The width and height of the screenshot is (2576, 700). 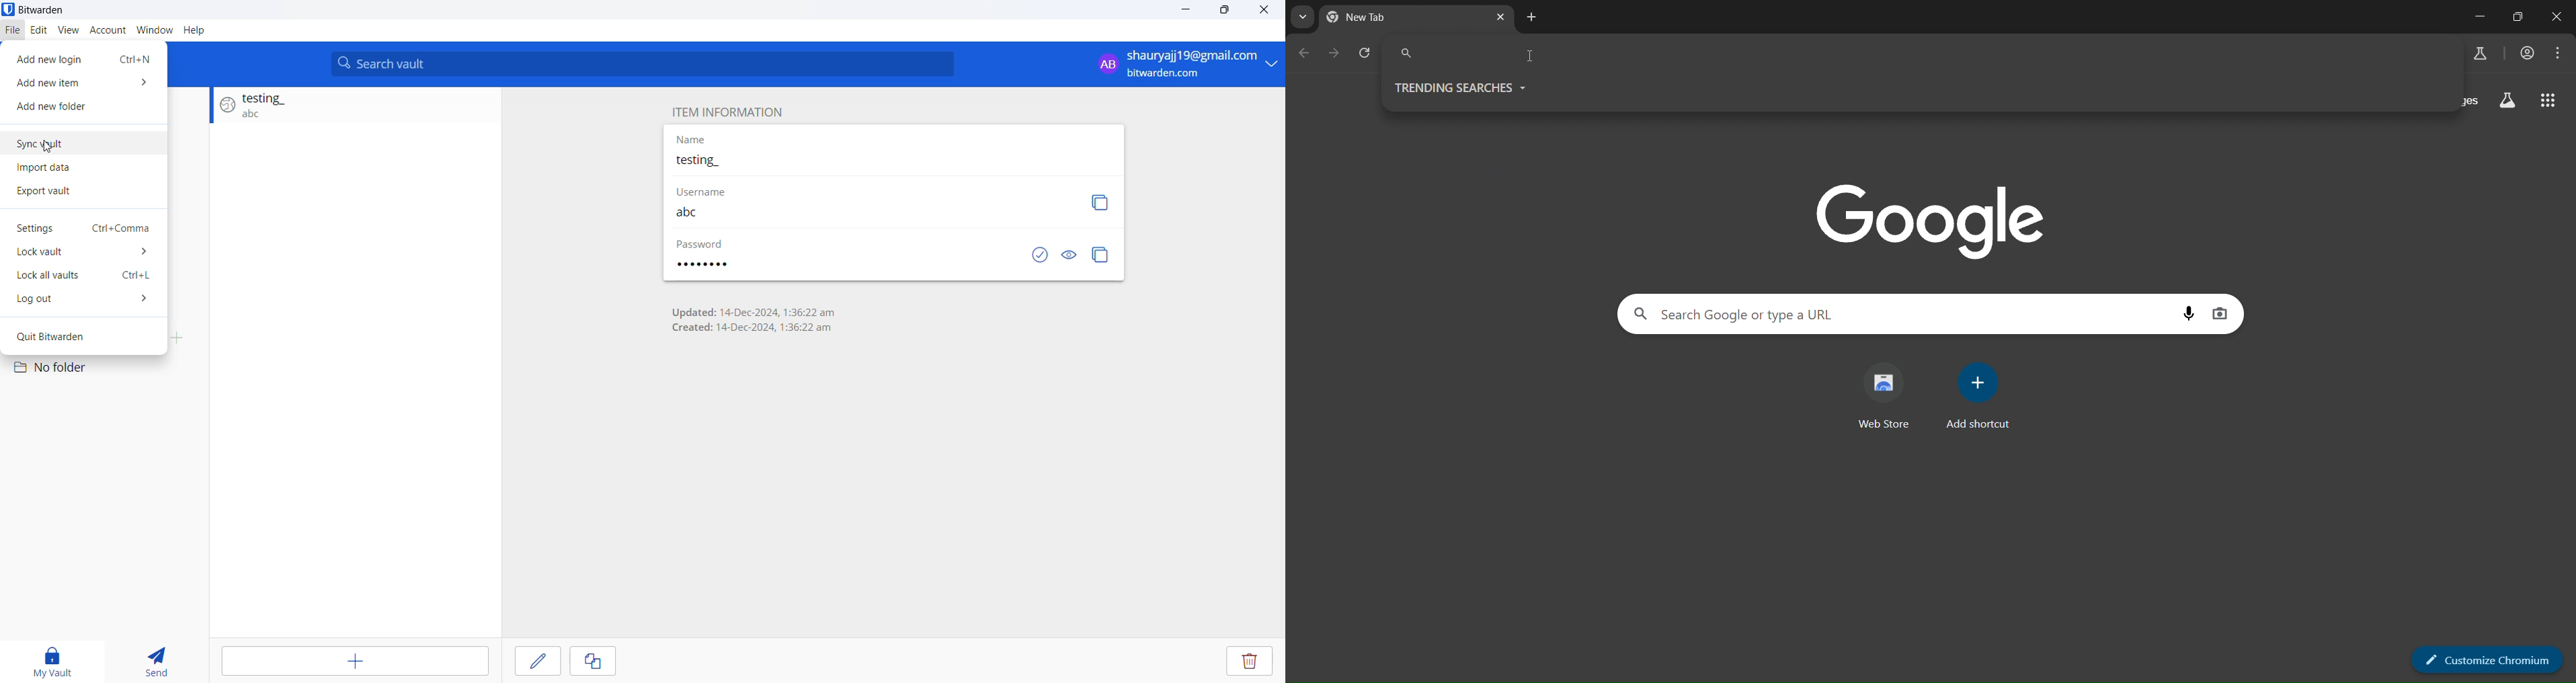 I want to click on Cancel, so click(x=602, y=662).